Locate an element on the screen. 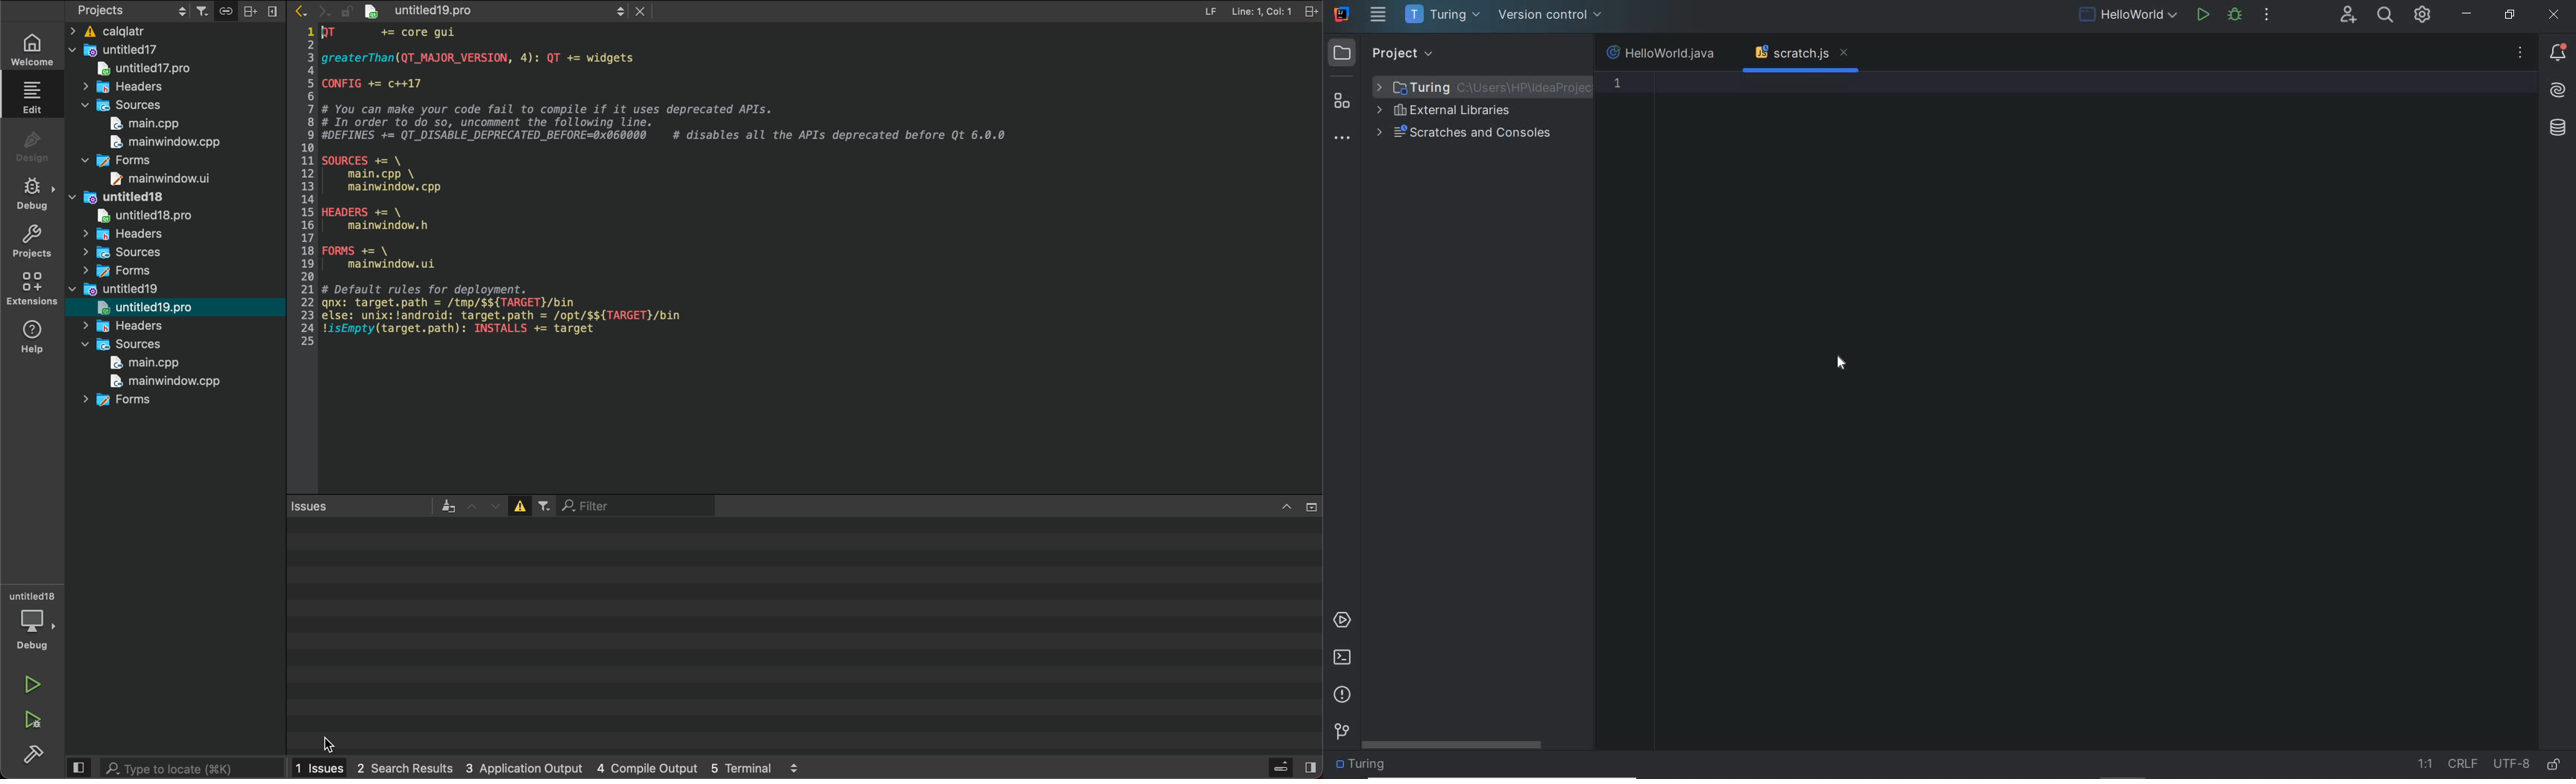  run or debug configurations is located at coordinates (2130, 16).